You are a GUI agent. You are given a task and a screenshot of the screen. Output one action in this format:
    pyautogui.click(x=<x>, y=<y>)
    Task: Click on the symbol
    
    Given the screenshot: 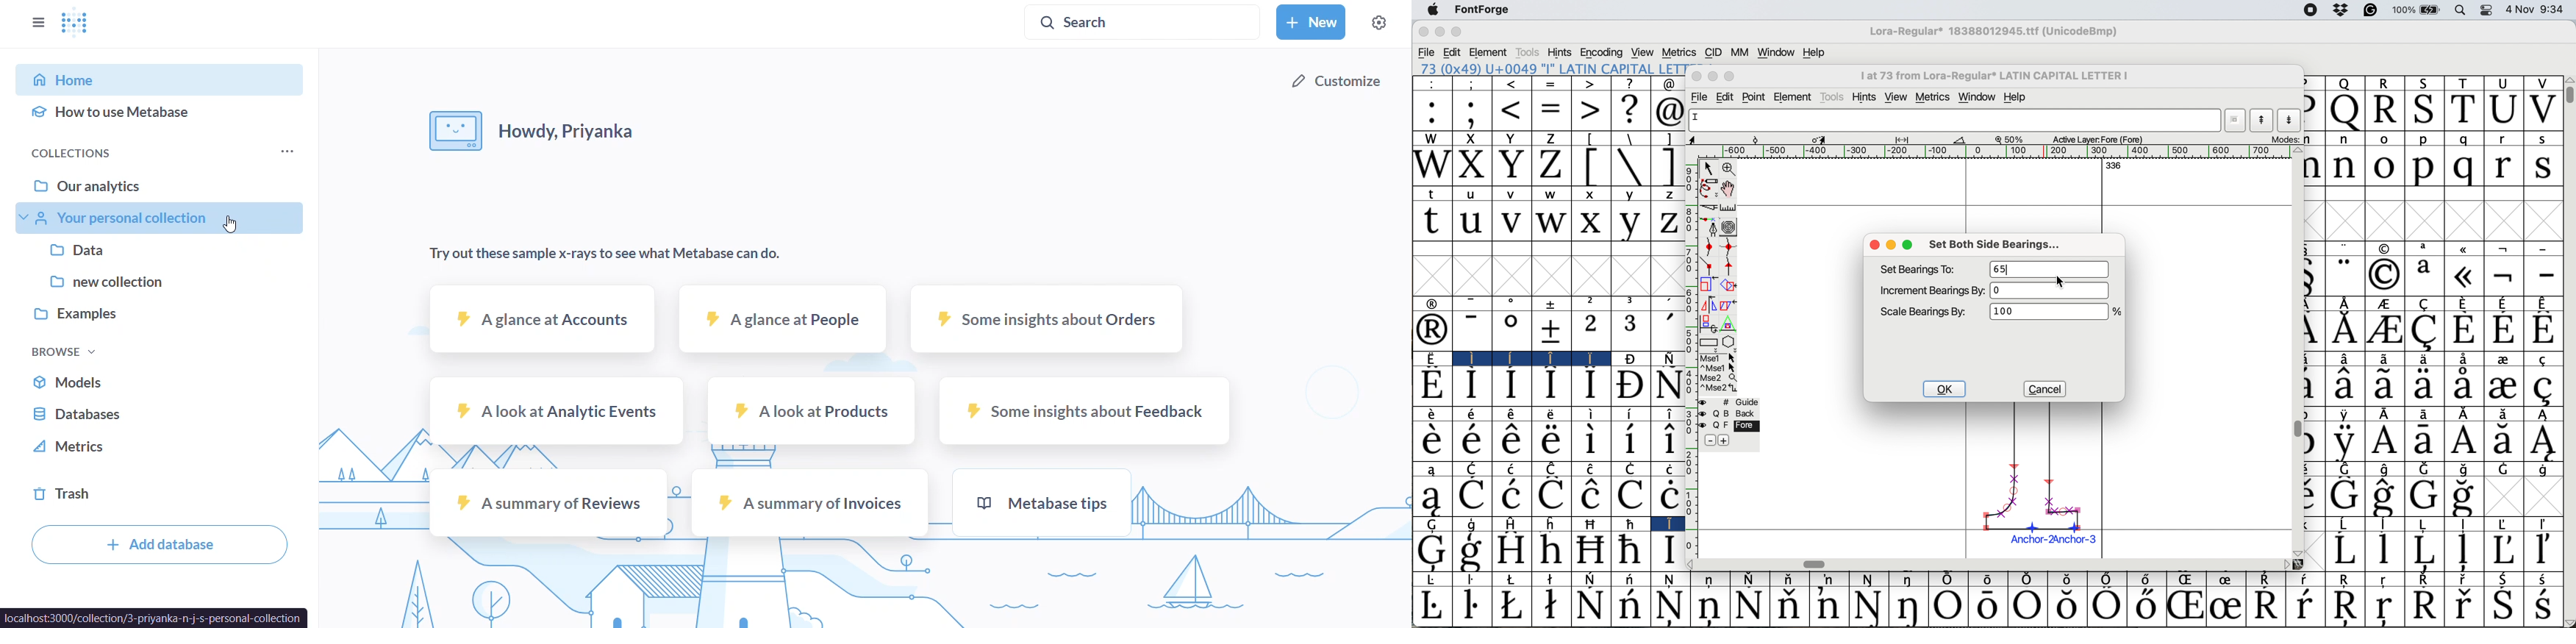 What is the action you would take?
    pyautogui.click(x=2467, y=249)
    